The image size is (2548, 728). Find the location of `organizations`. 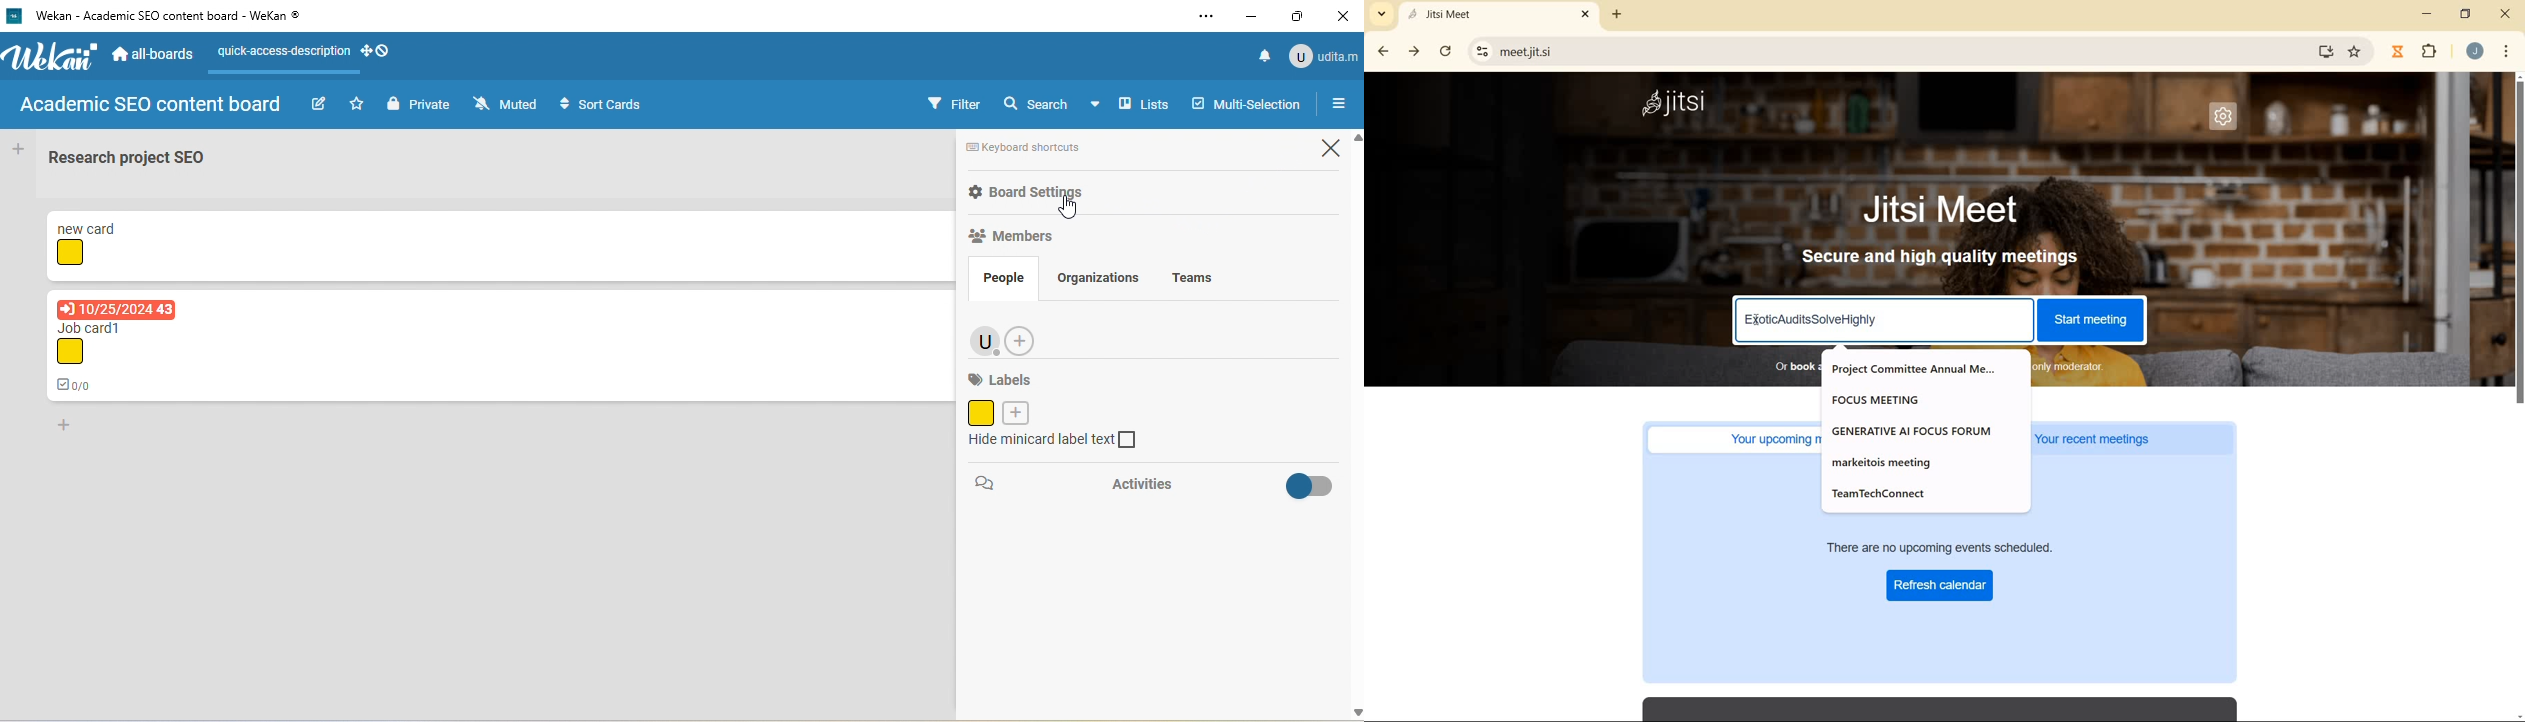

organizations is located at coordinates (1095, 278).